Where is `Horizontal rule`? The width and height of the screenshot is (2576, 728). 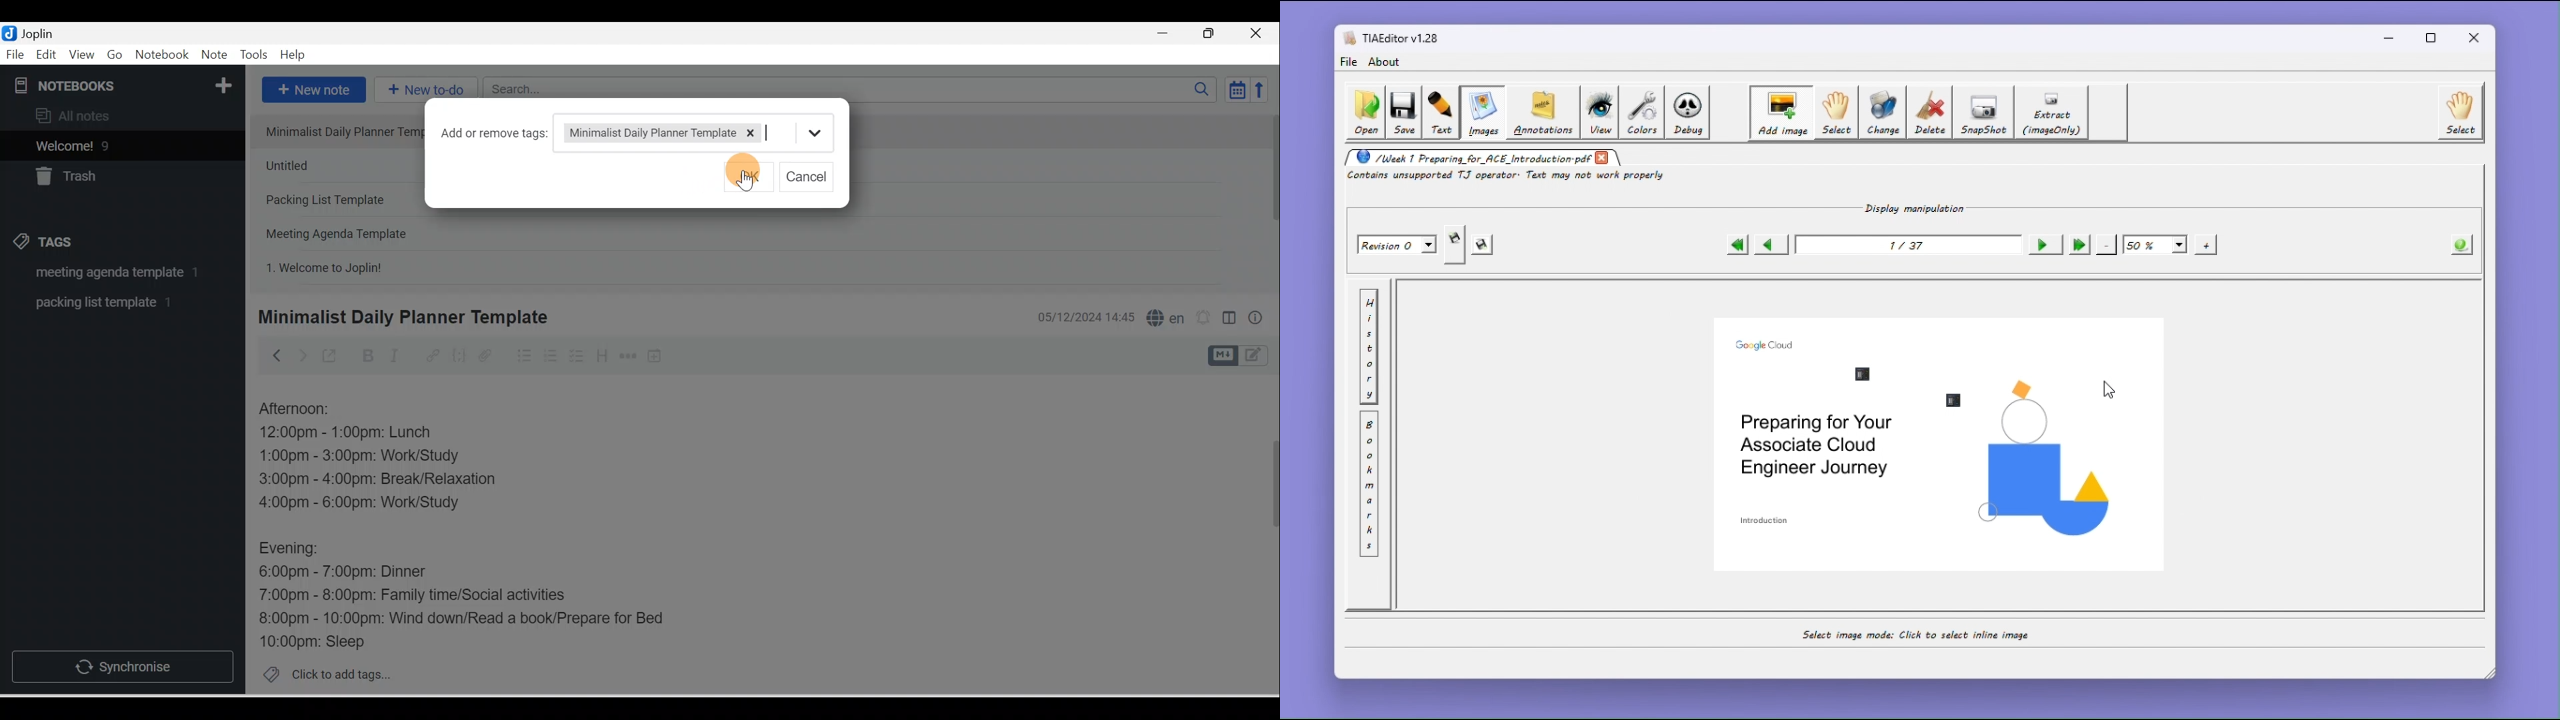 Horizontal rule is located at coordinates (629, 356).